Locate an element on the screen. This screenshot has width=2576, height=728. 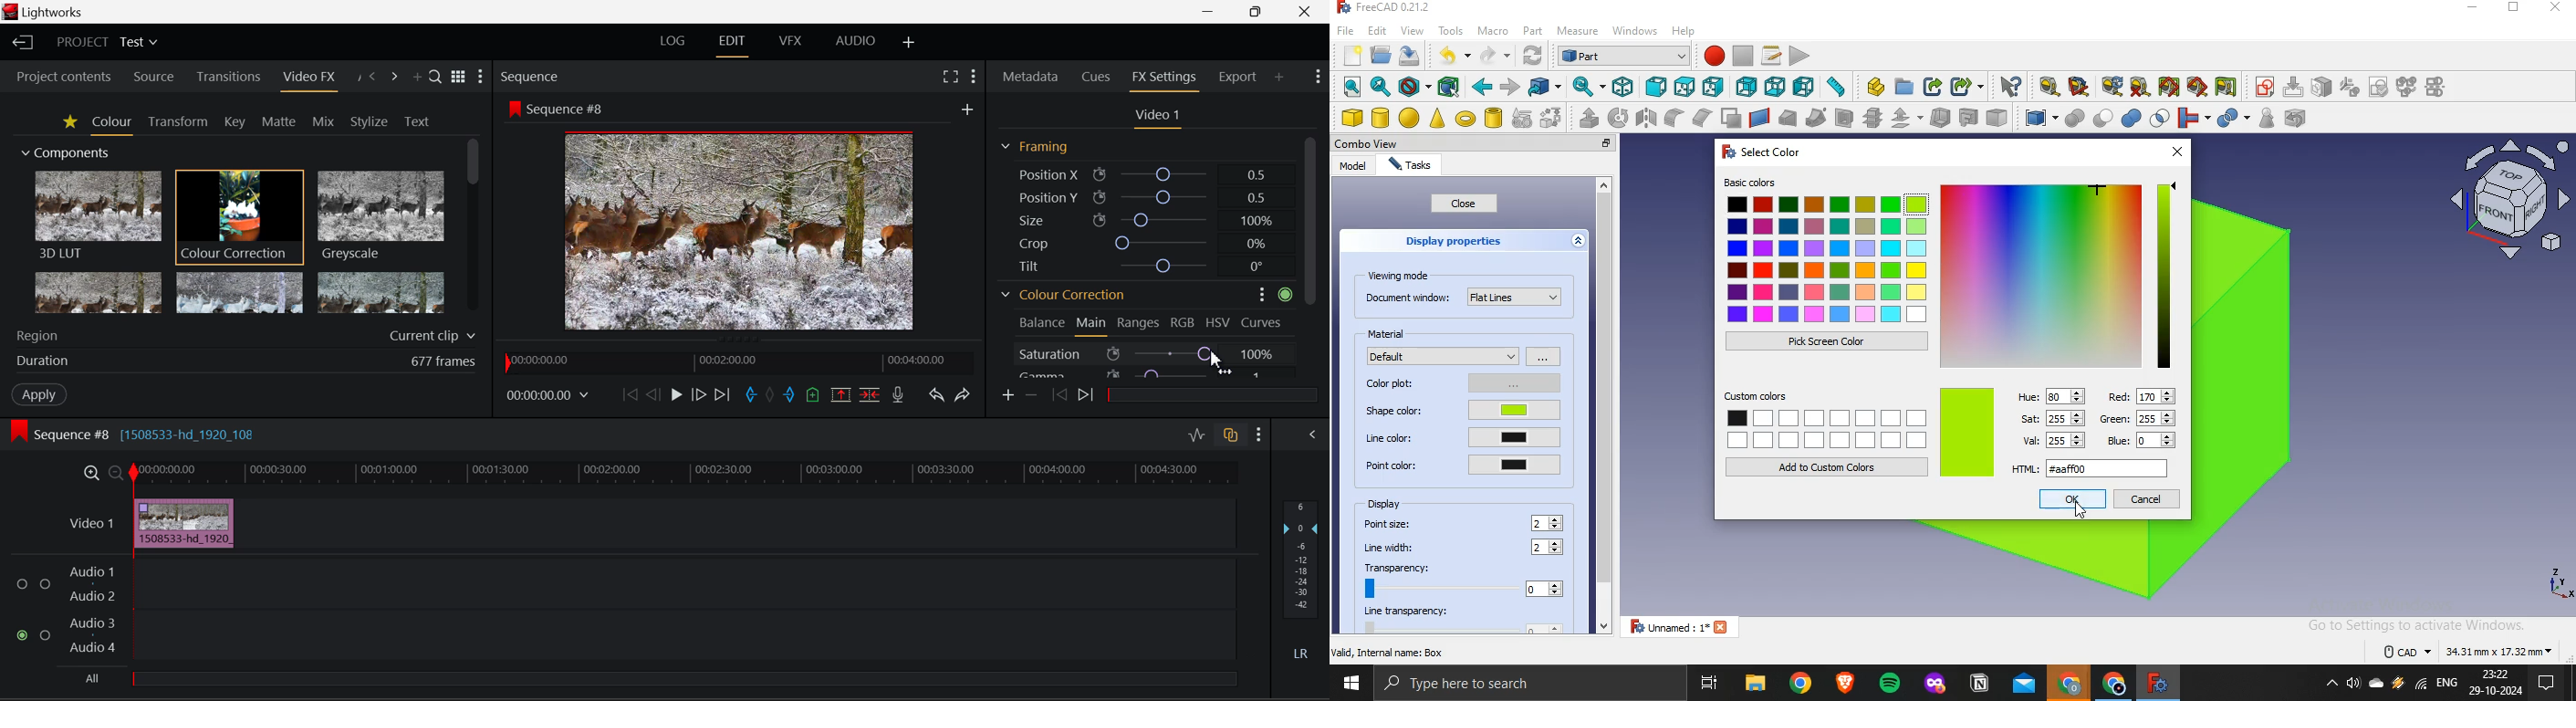
point color is located at coordinates (1462, 464).